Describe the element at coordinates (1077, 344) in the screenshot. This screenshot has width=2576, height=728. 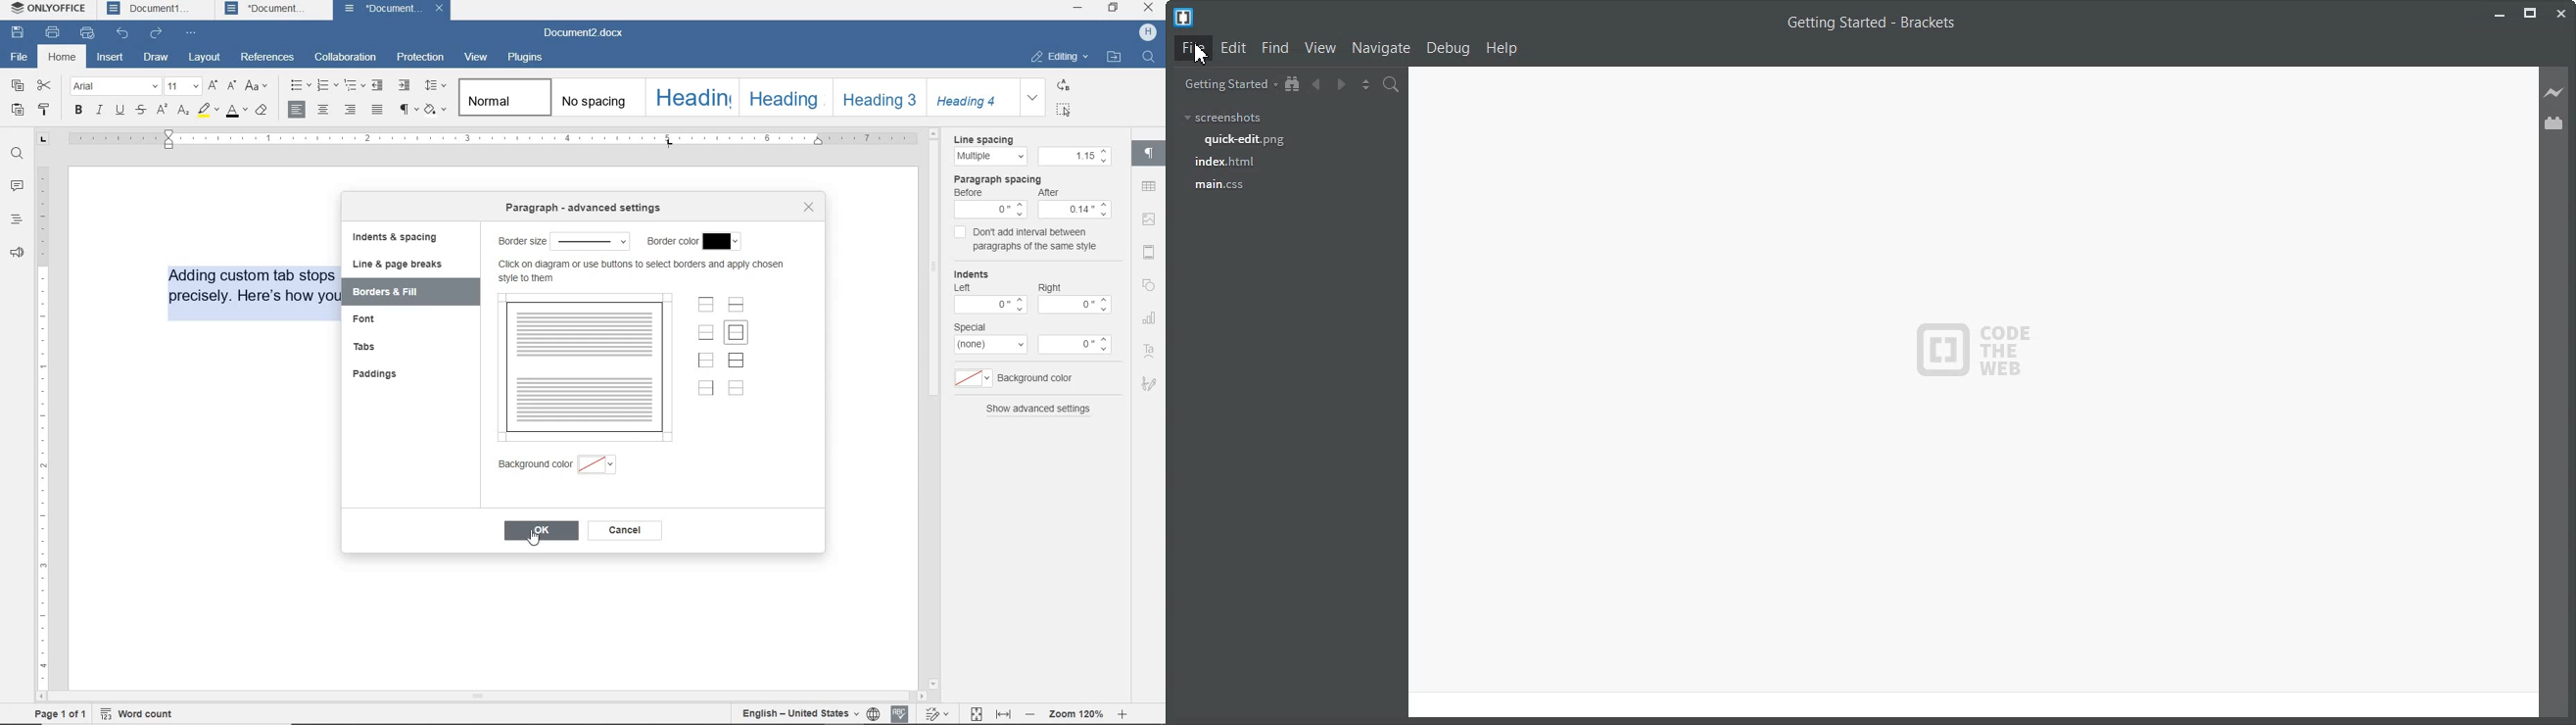
I see `menu` at that location.